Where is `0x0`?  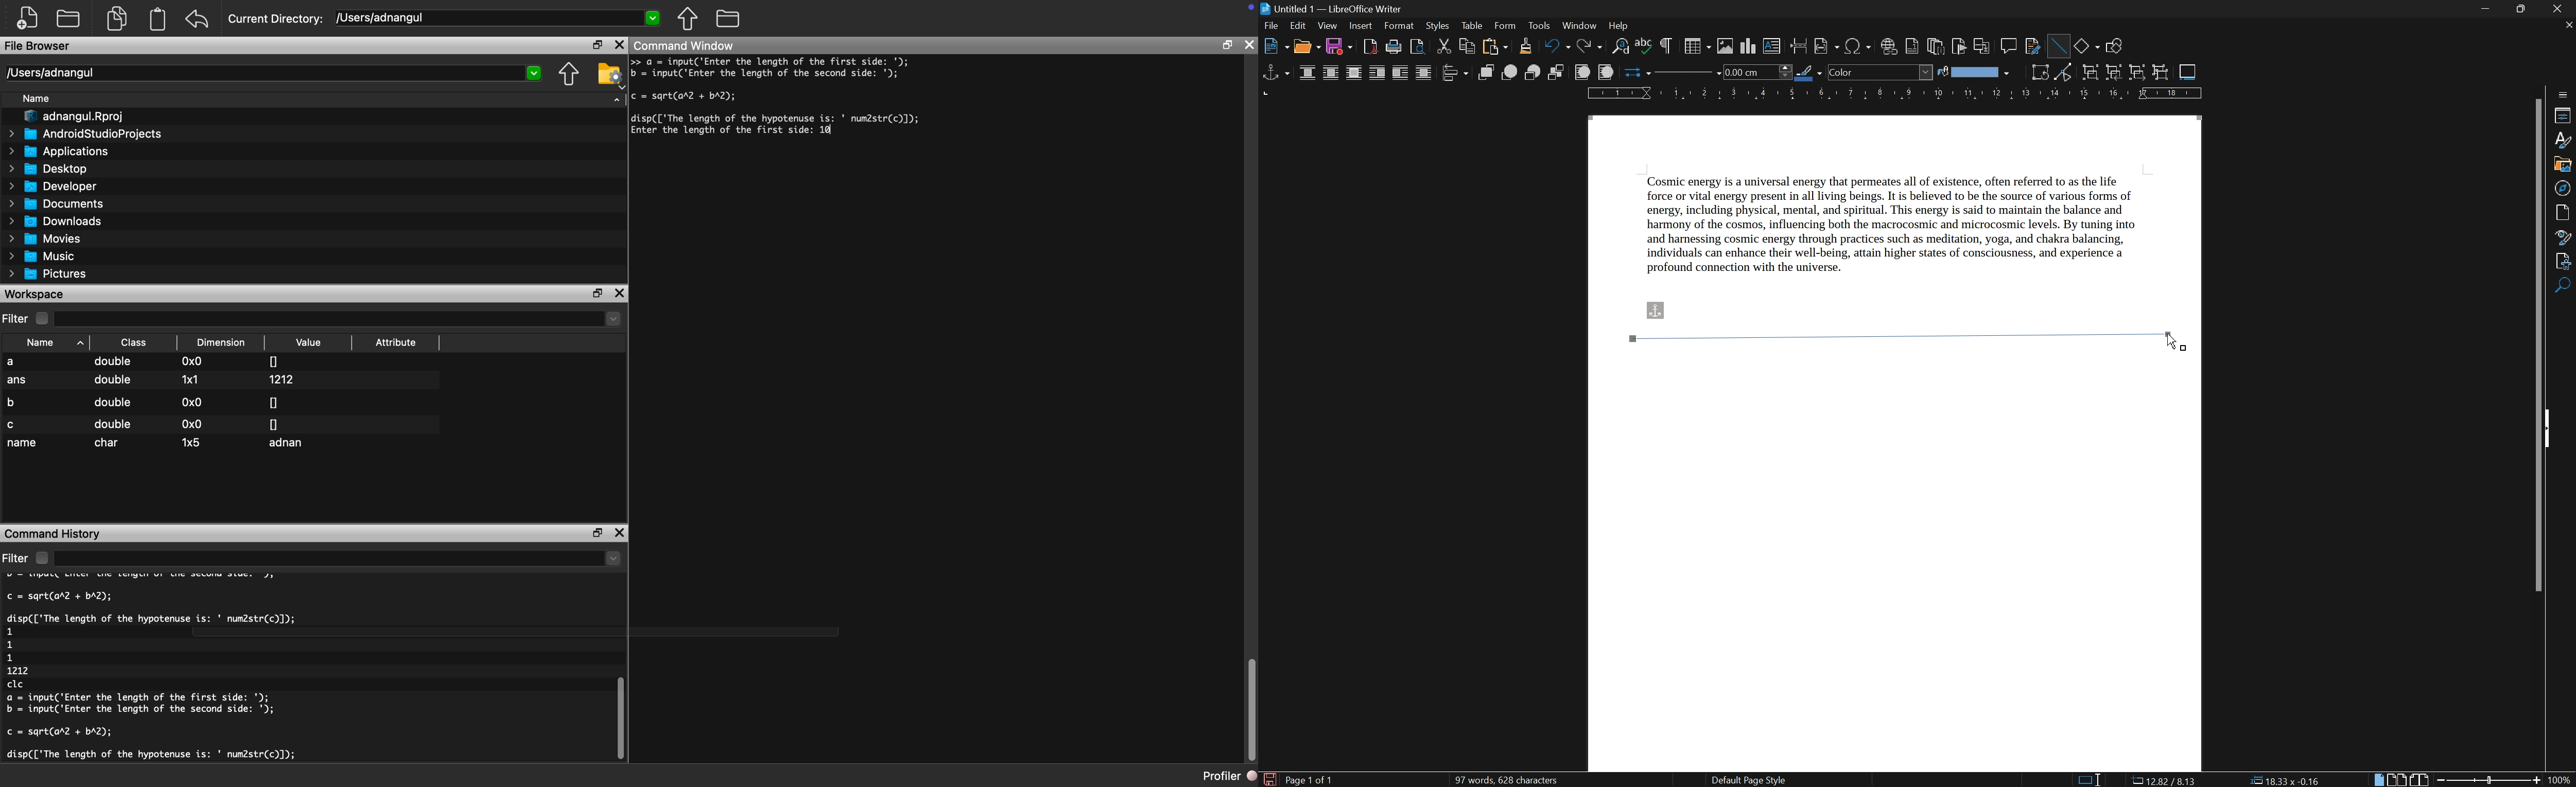 0x0 is located at coordinates (193, 402).